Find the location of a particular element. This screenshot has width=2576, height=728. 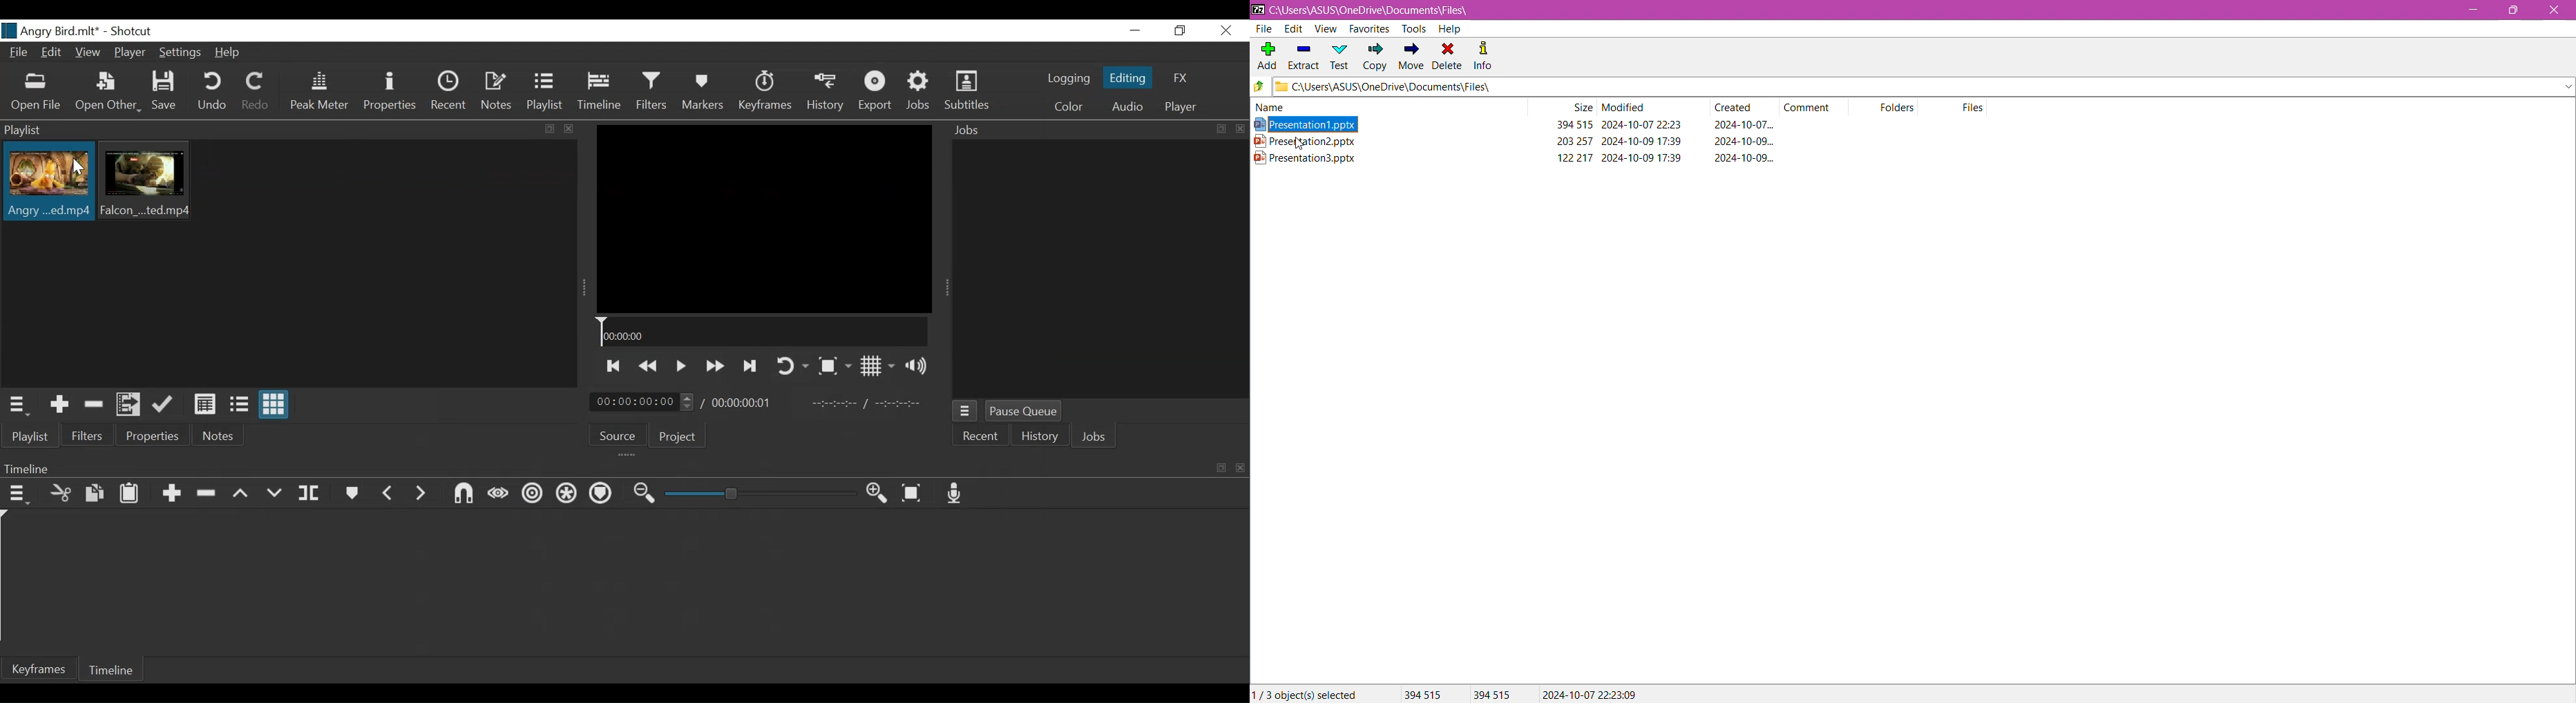

Skip to the next point is located at coordinates (751, 366).